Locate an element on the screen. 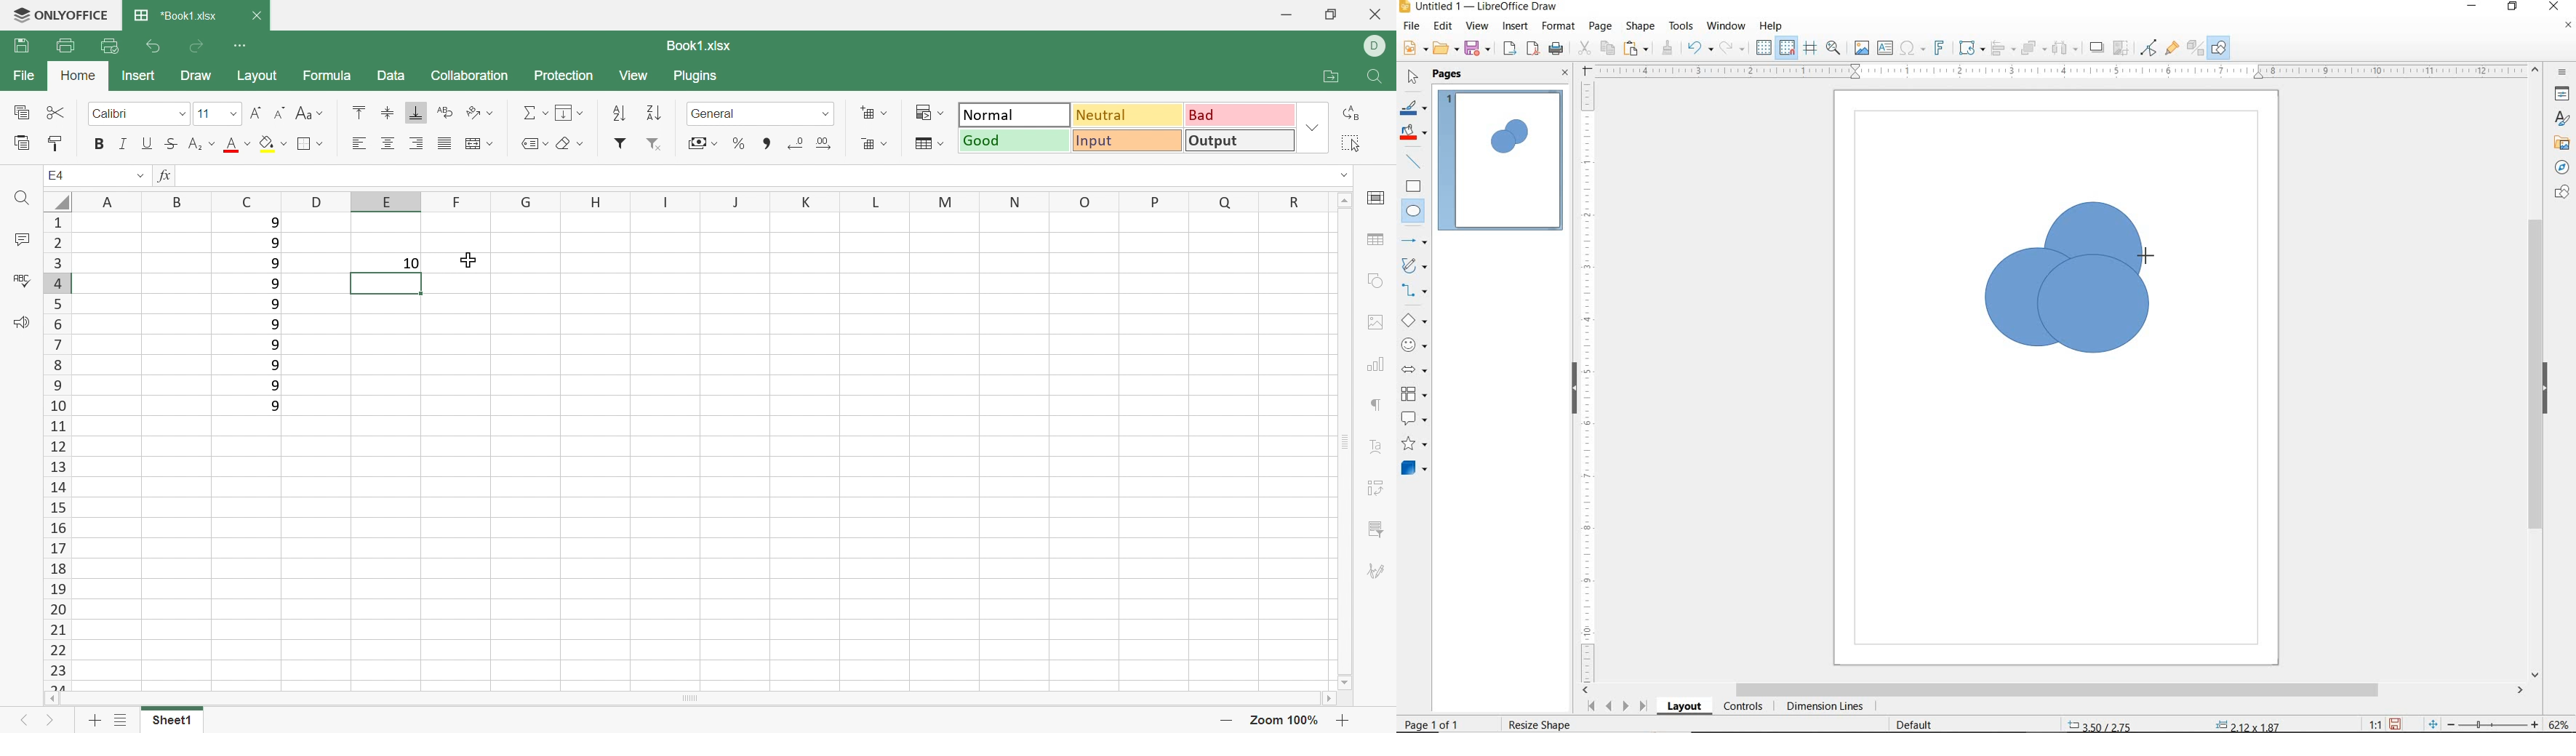 Image resolution: width=2576 pixels, height=756 pixels. Percent style is located at coordinates (740, 143).